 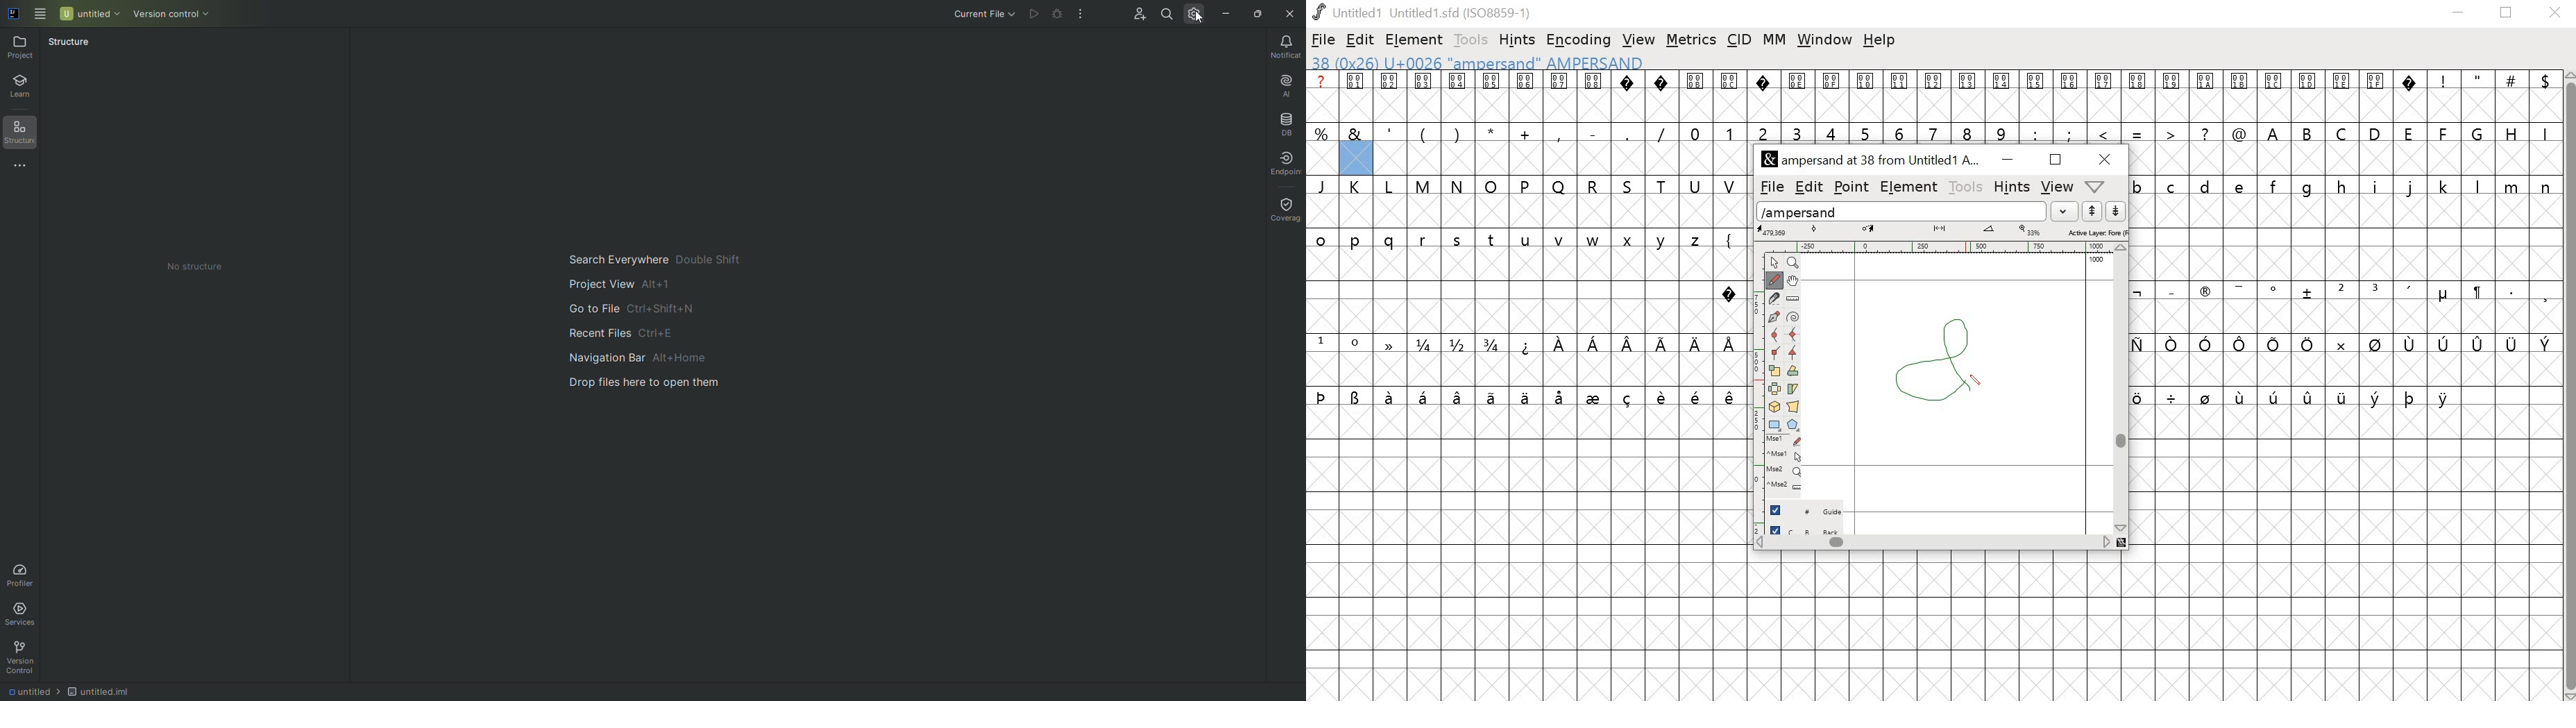 What do you see at coordinates (2276, 185) in the screenshot?
I see `f` at bounding box center [2276, 185].